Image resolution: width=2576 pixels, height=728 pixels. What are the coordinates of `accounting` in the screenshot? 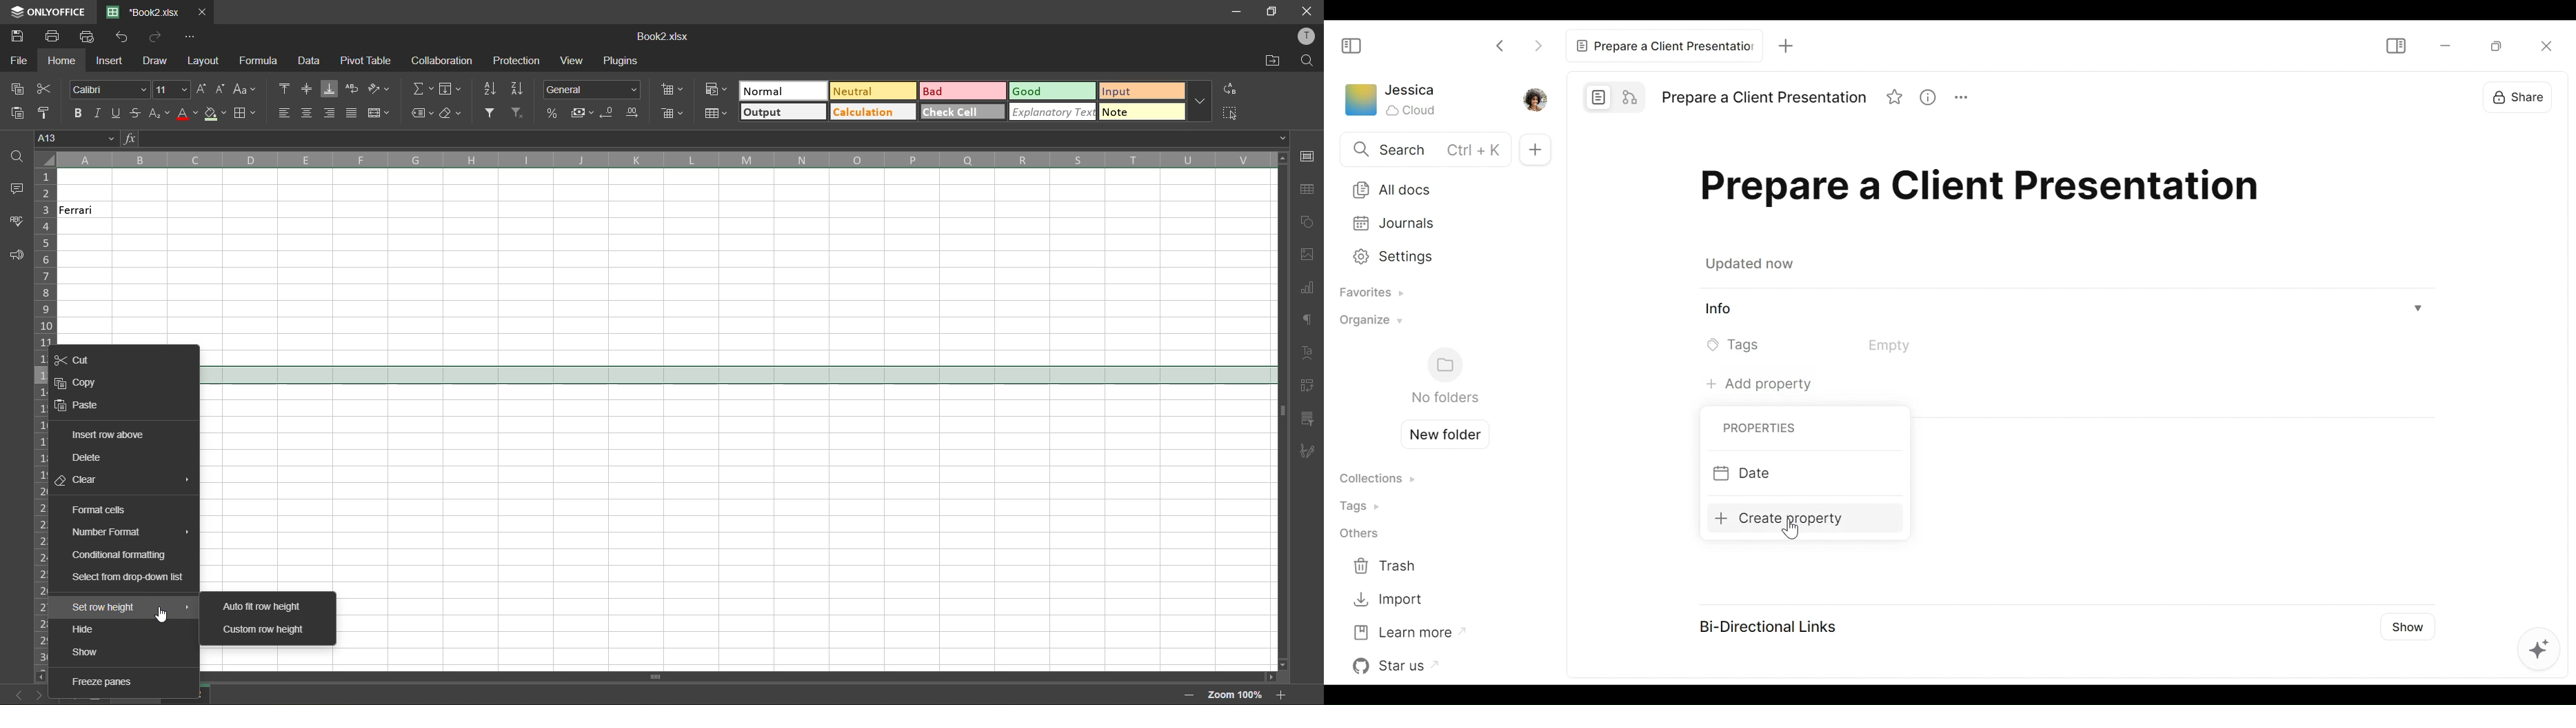 It's located at (584, 115).